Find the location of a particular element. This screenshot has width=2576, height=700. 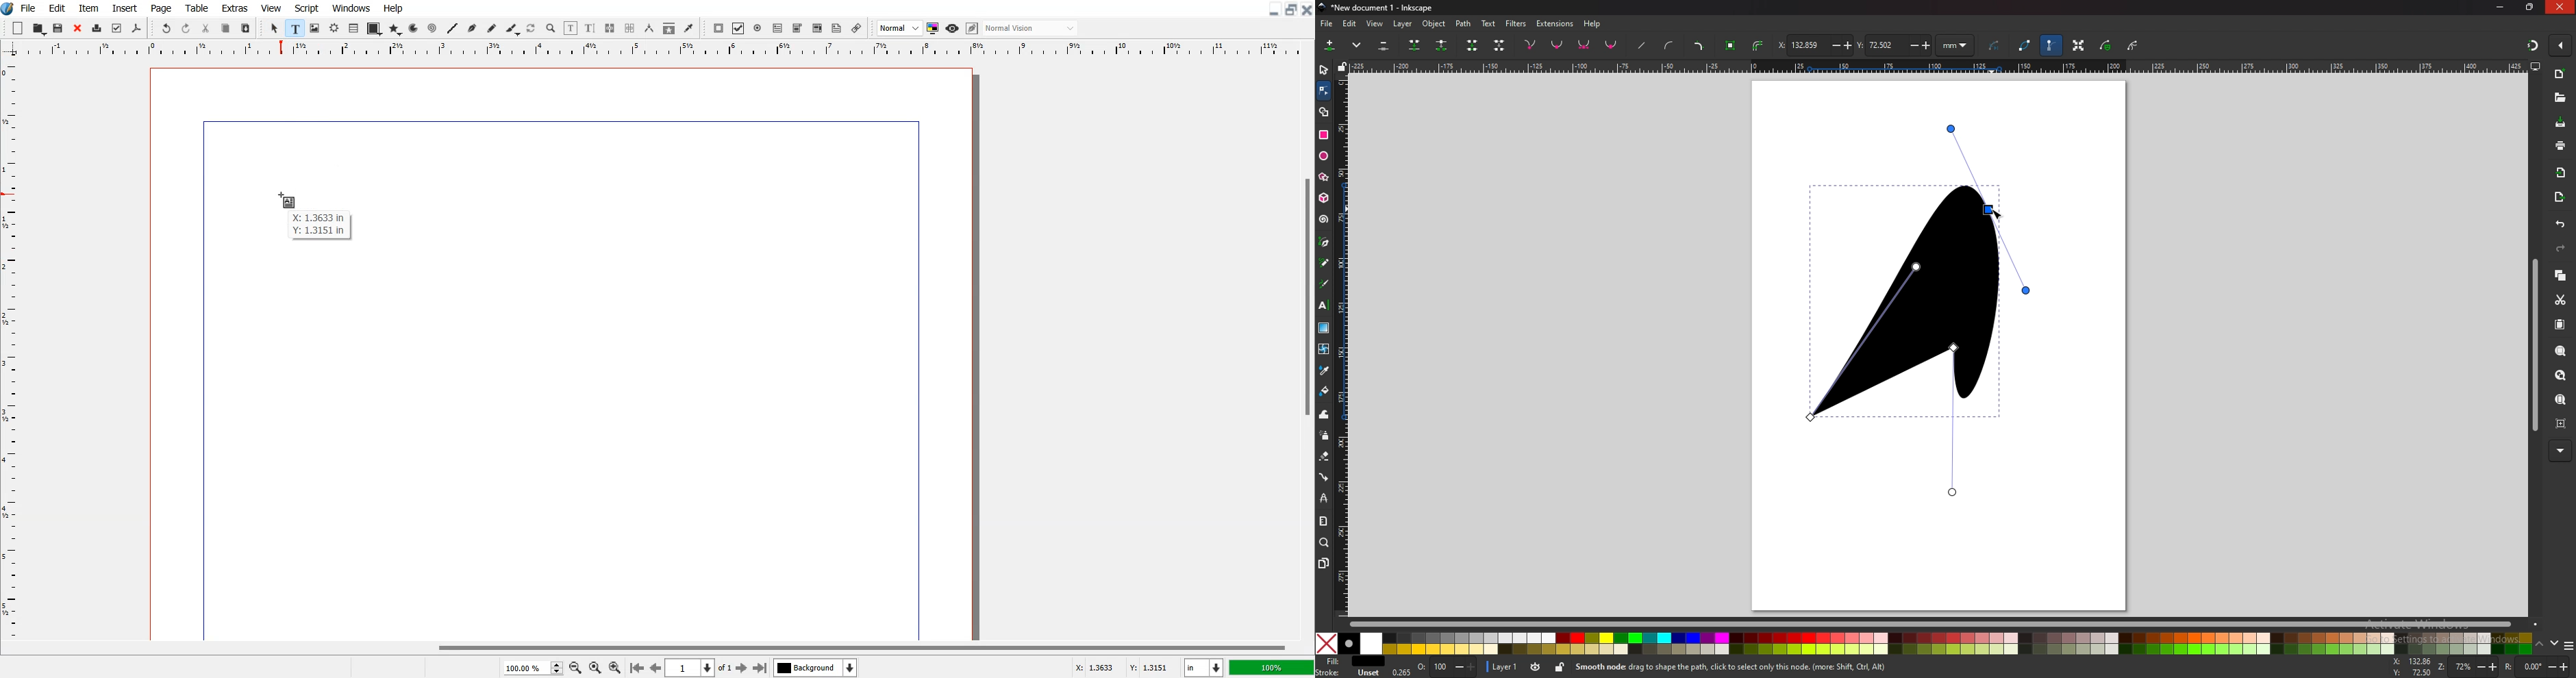

Select the visual appearance is located at coordinates (1030, 28).